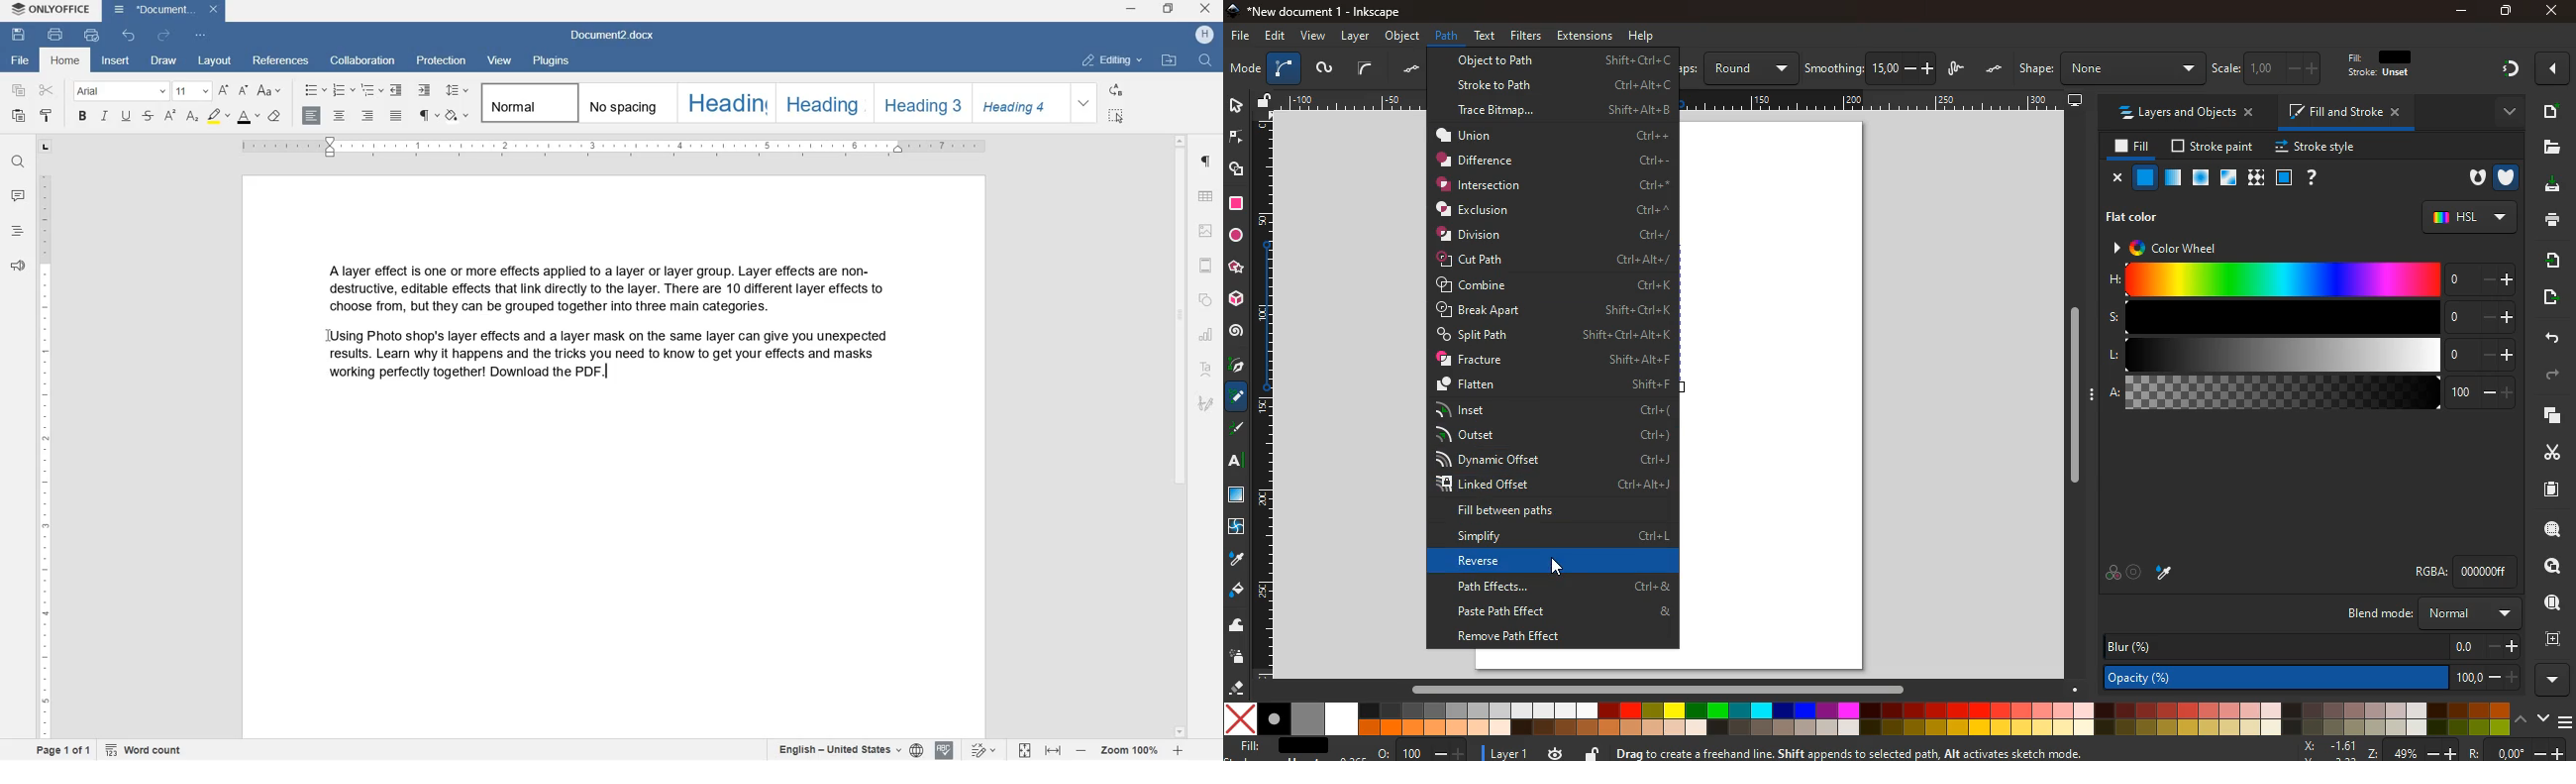 The height and width of the screenshot is (784, 2576). I want to click on SIGNATURE, so click(1208, 401).